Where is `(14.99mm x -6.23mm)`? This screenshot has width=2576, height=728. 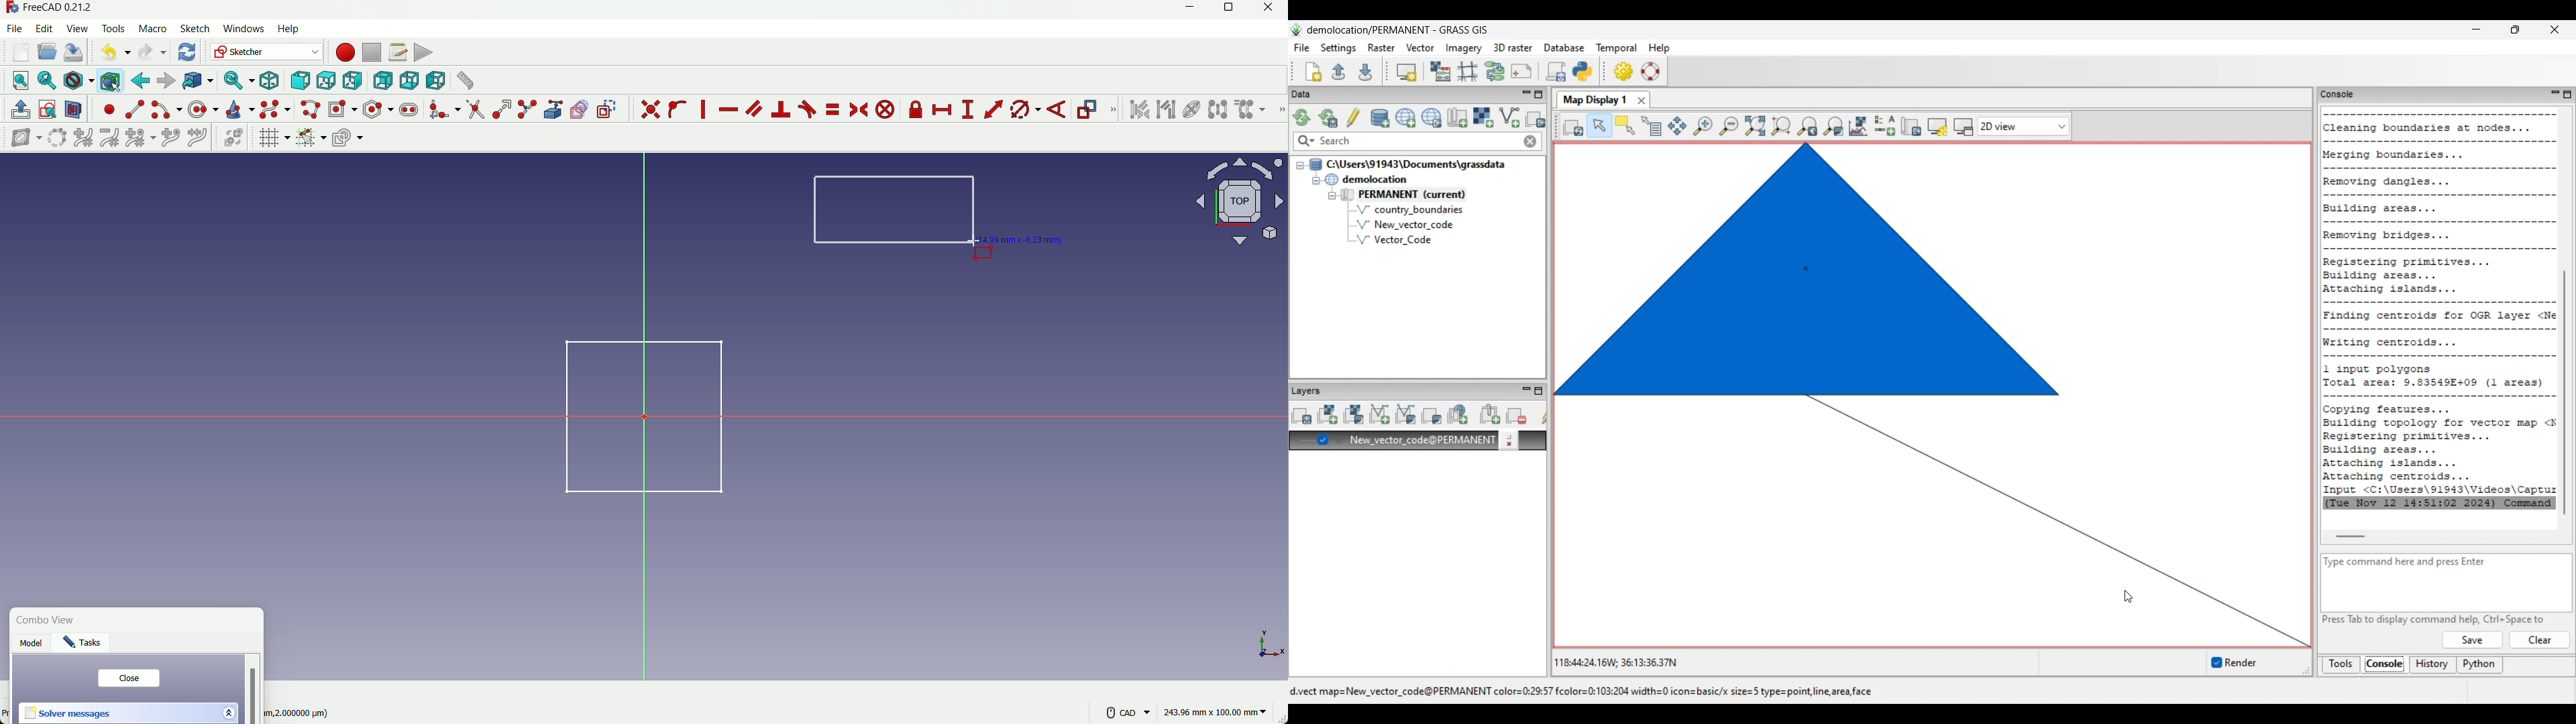 (14.99mm x -6.23mm) is located at coordinates (1025, 239).